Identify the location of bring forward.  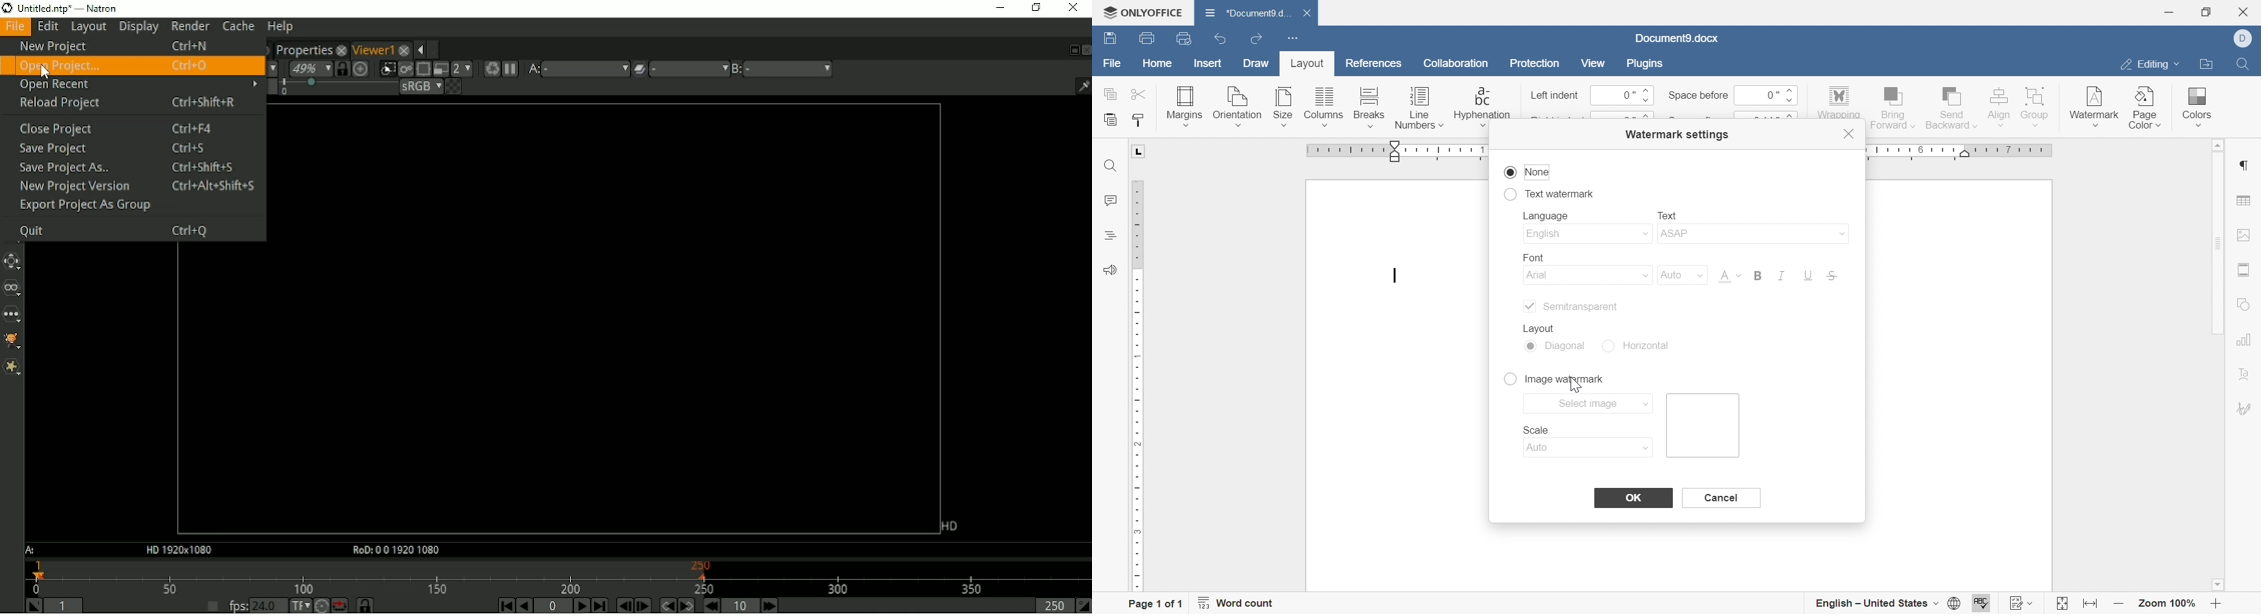
(1892, 106).